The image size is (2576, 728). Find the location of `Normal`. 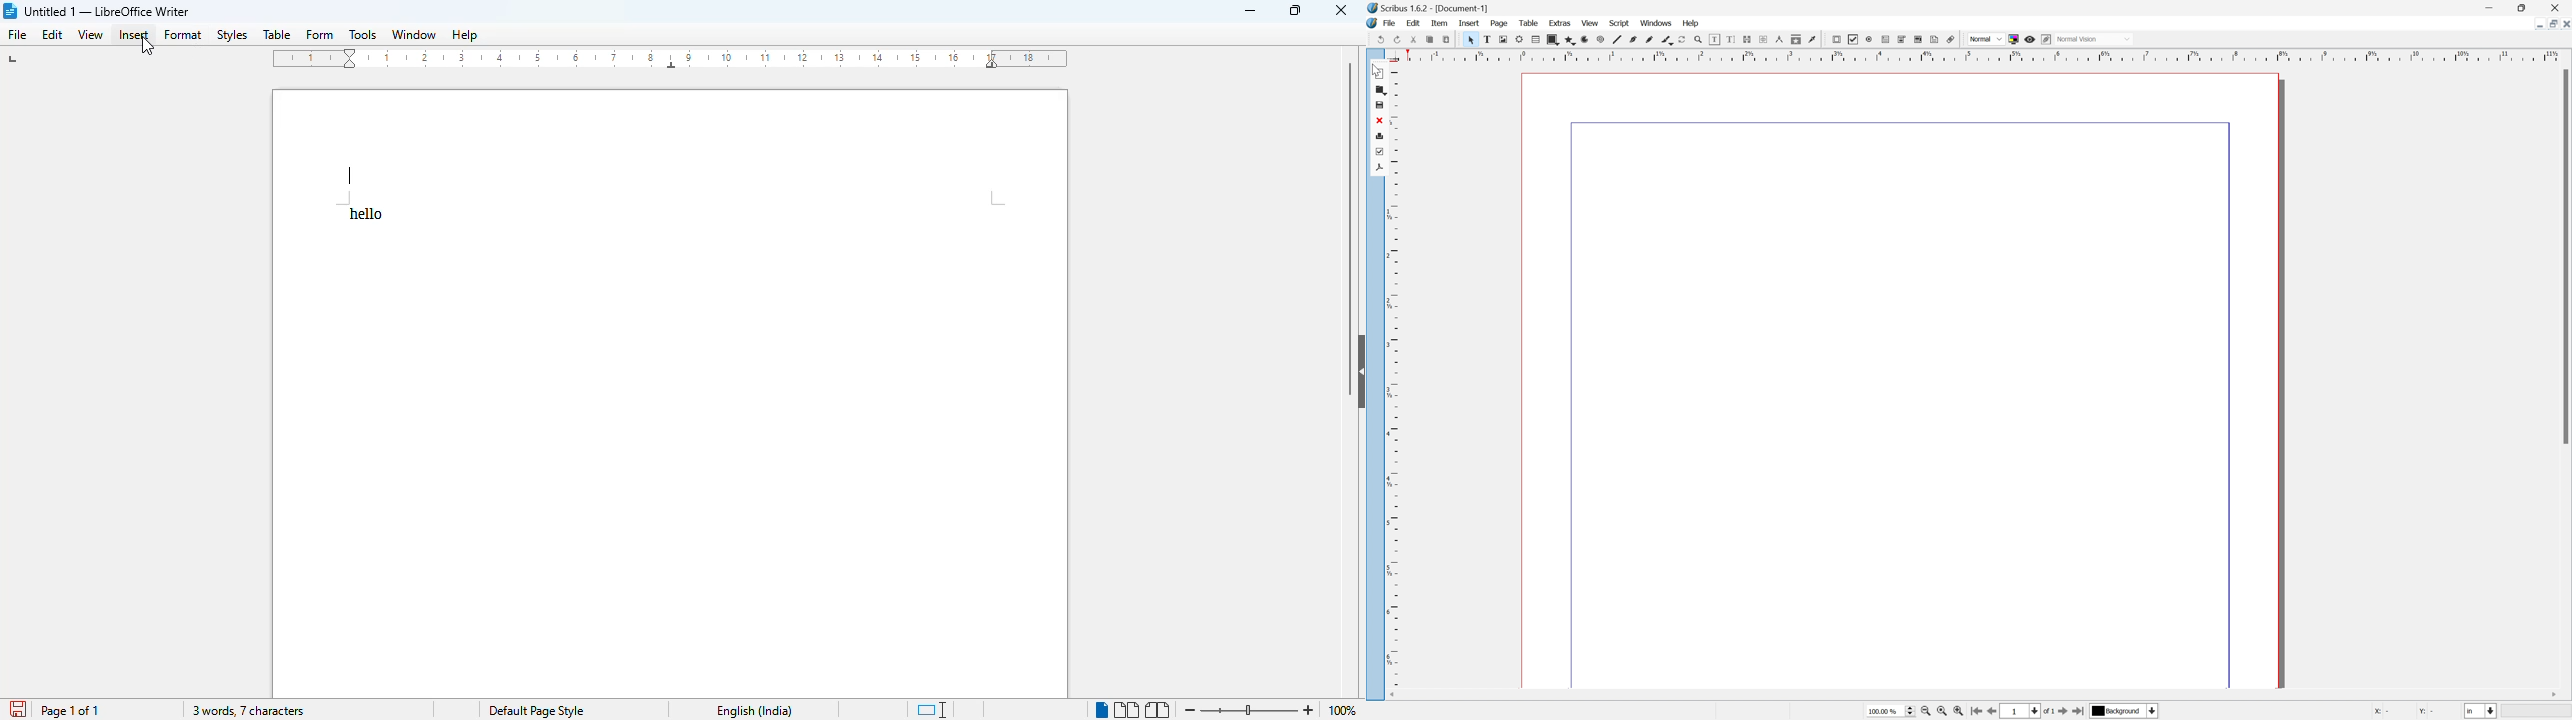

Normal is located at coordinates (2095, 39).